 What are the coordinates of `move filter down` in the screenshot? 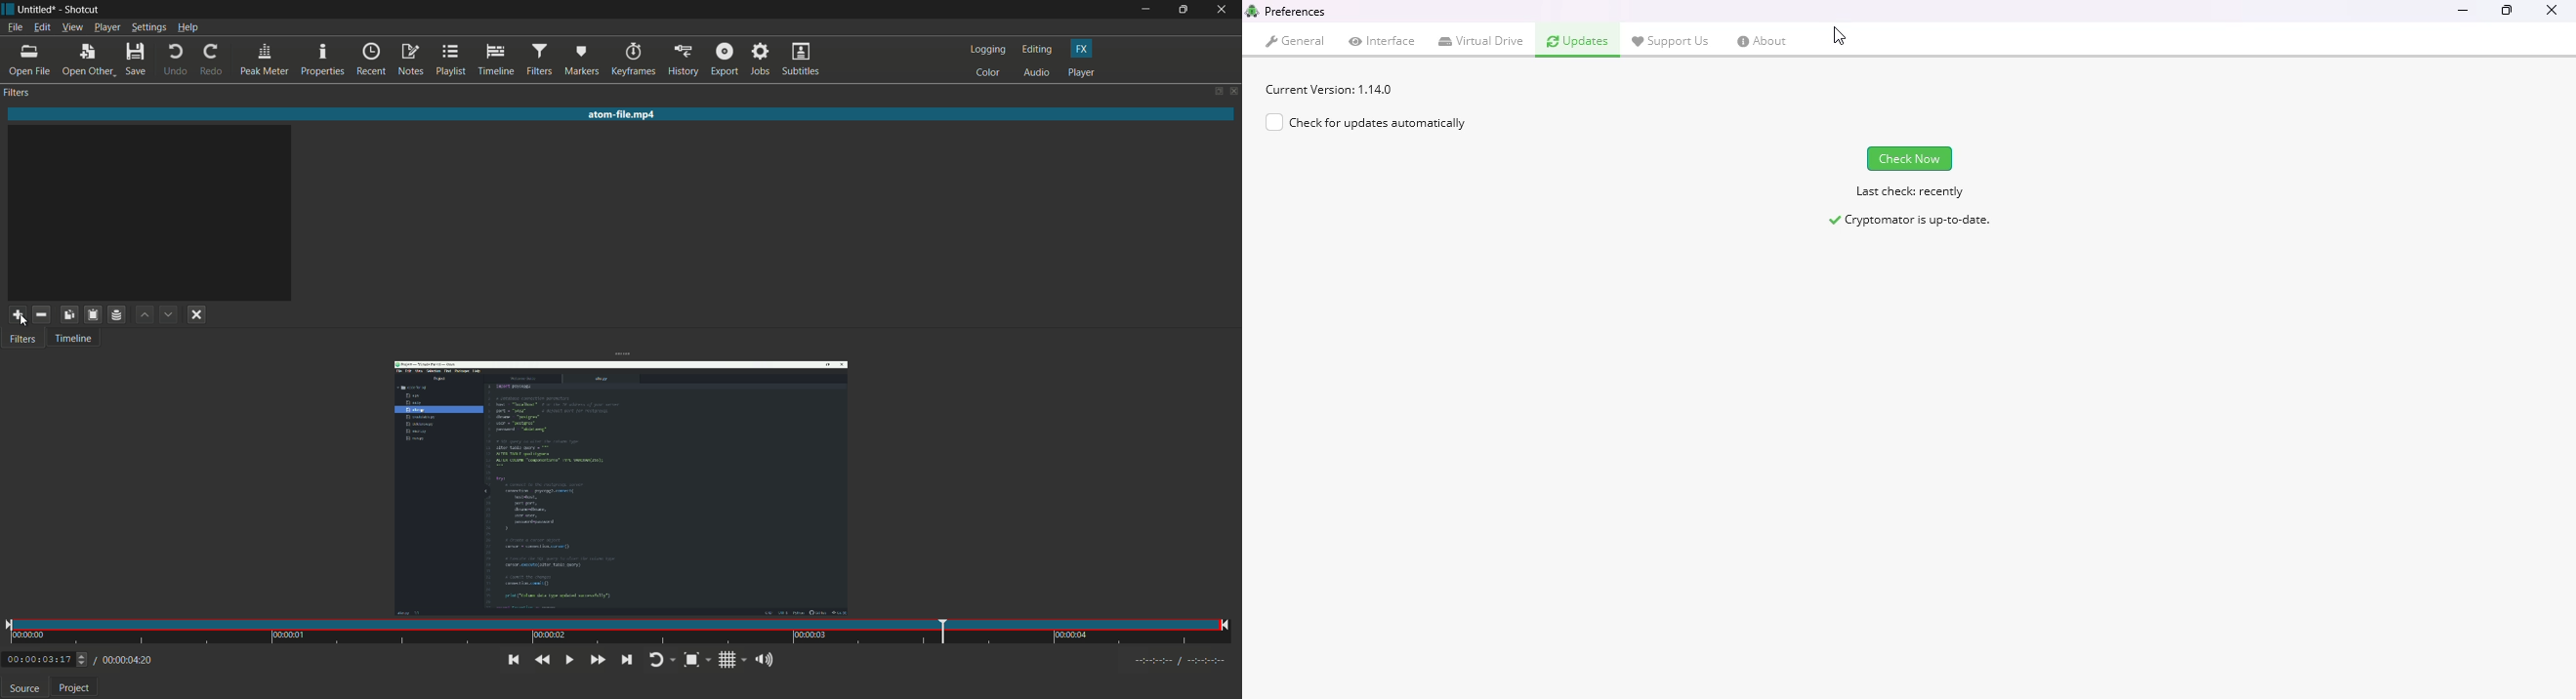 It's located at (170, 315).